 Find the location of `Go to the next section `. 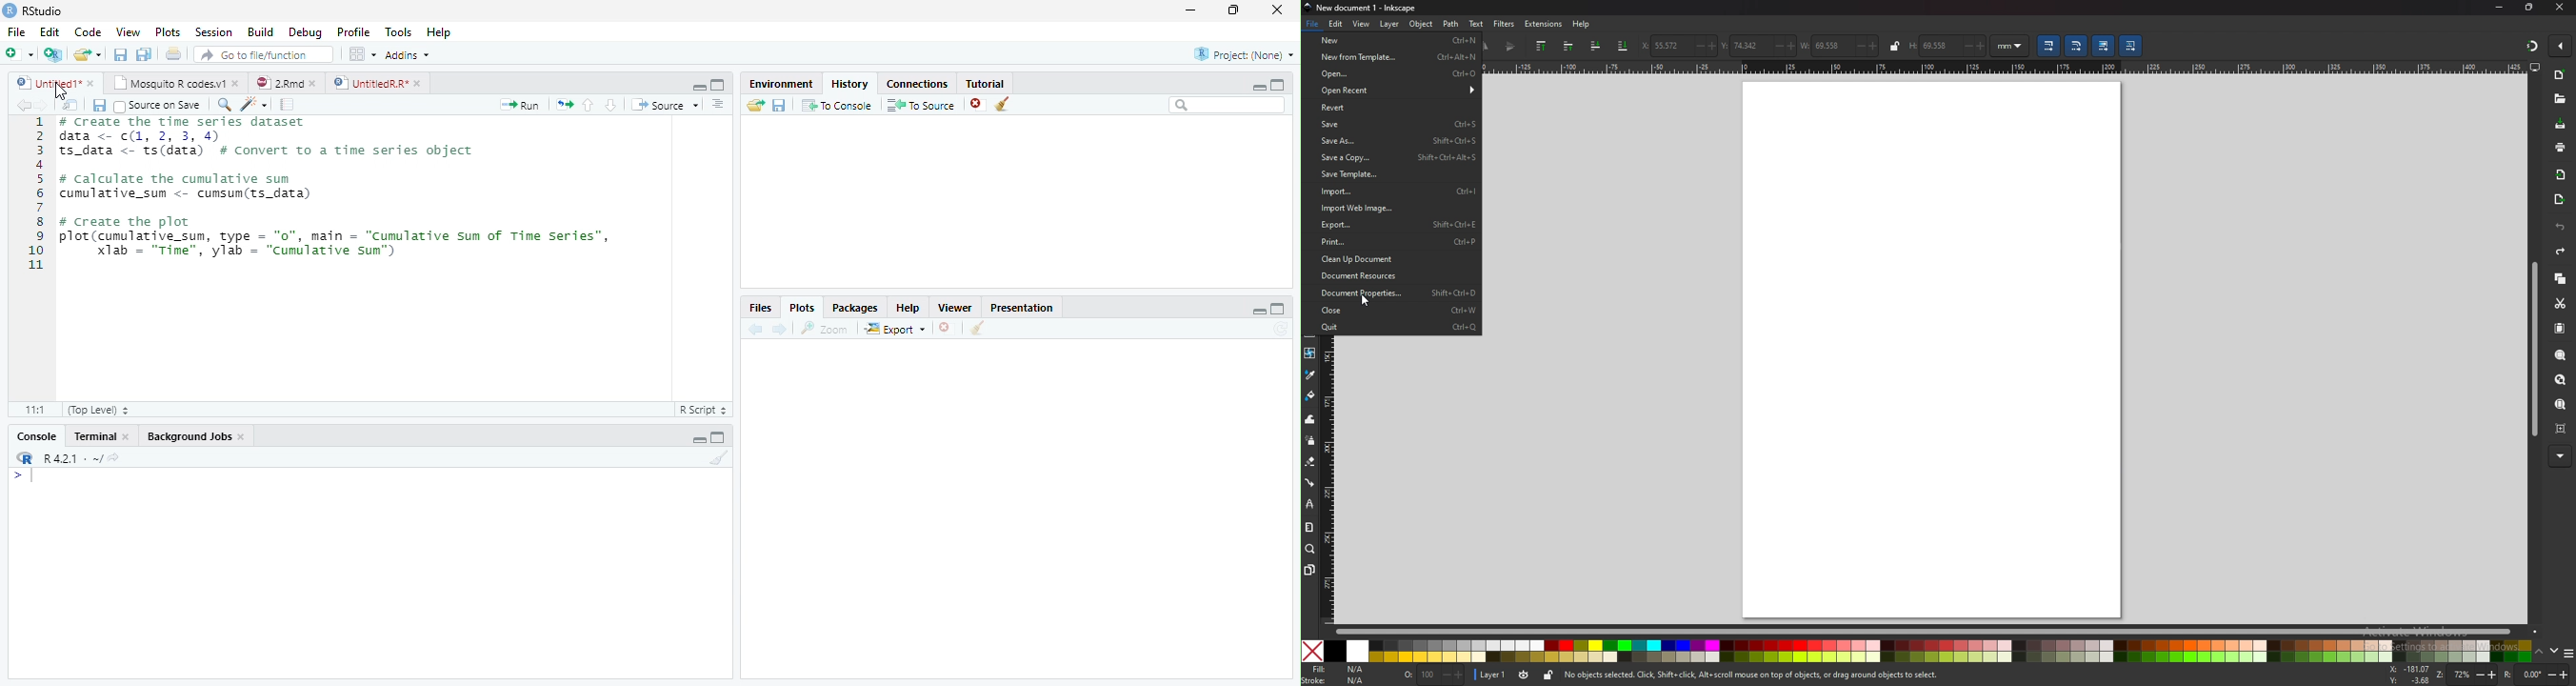

Go to the next section  is located at coordinates (611, 107).